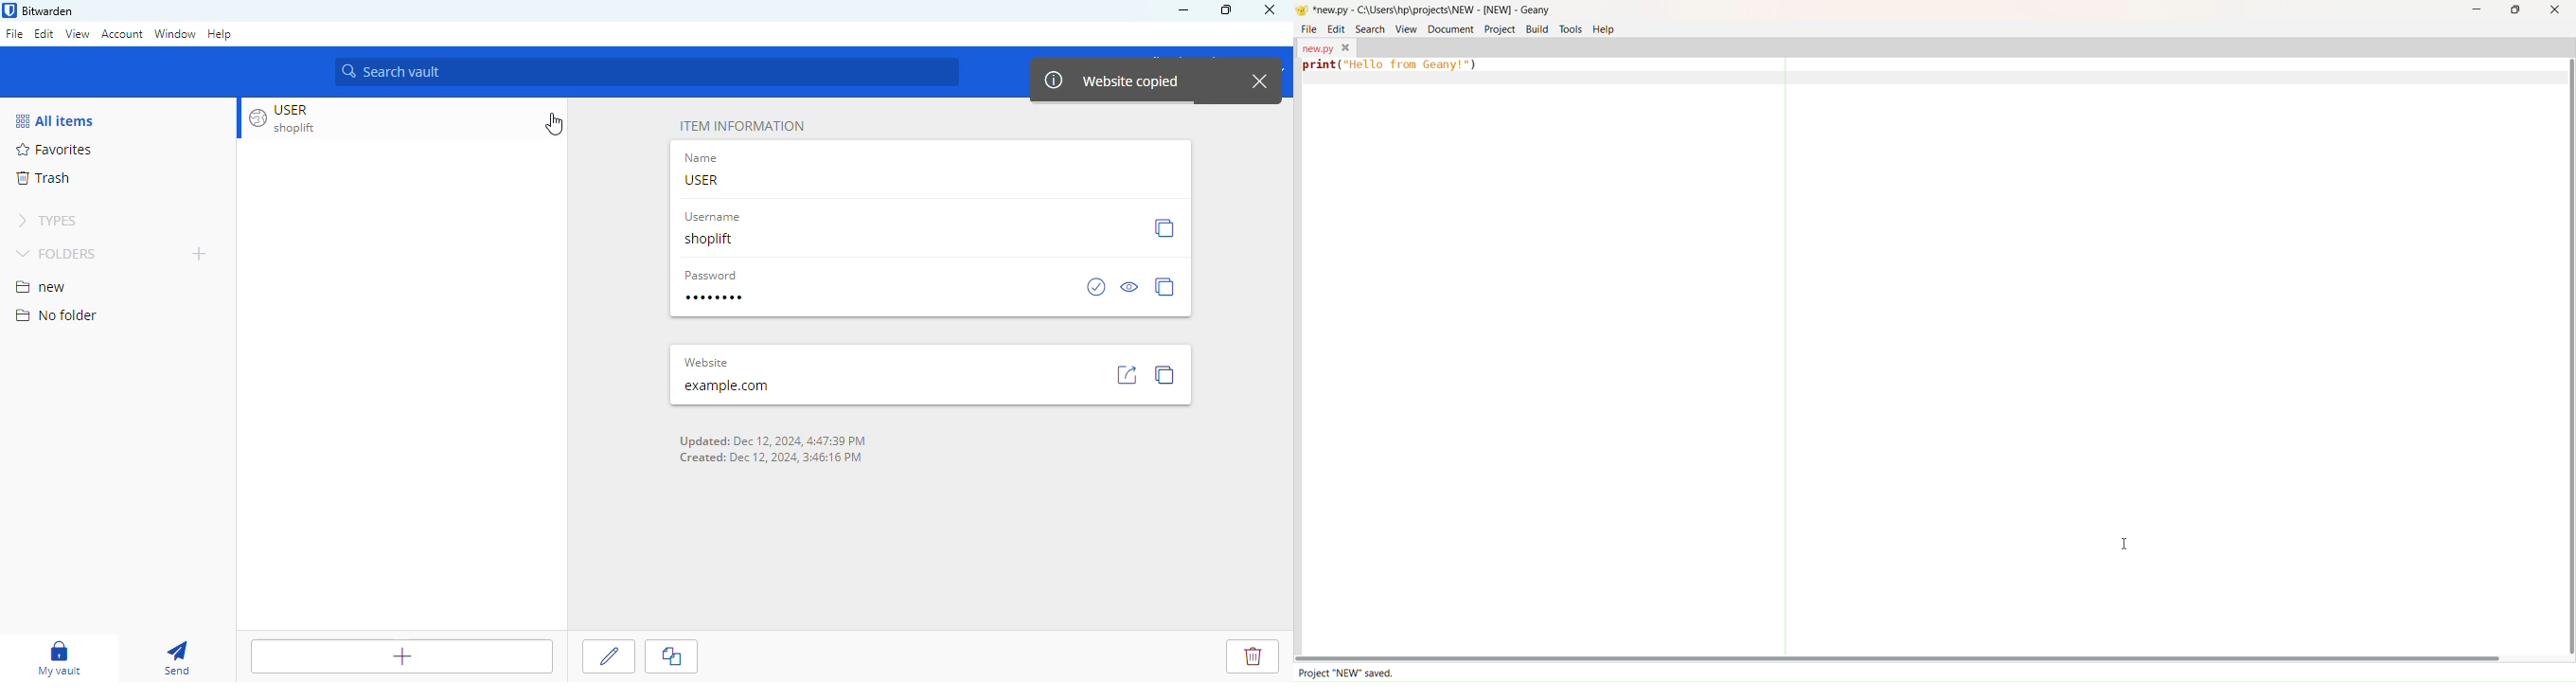 The height and width of the screenshot is (700, 2576). What do you see at coordinates (177, 657) in the screenshot?
I see `send` at bounding box center [177, 657].